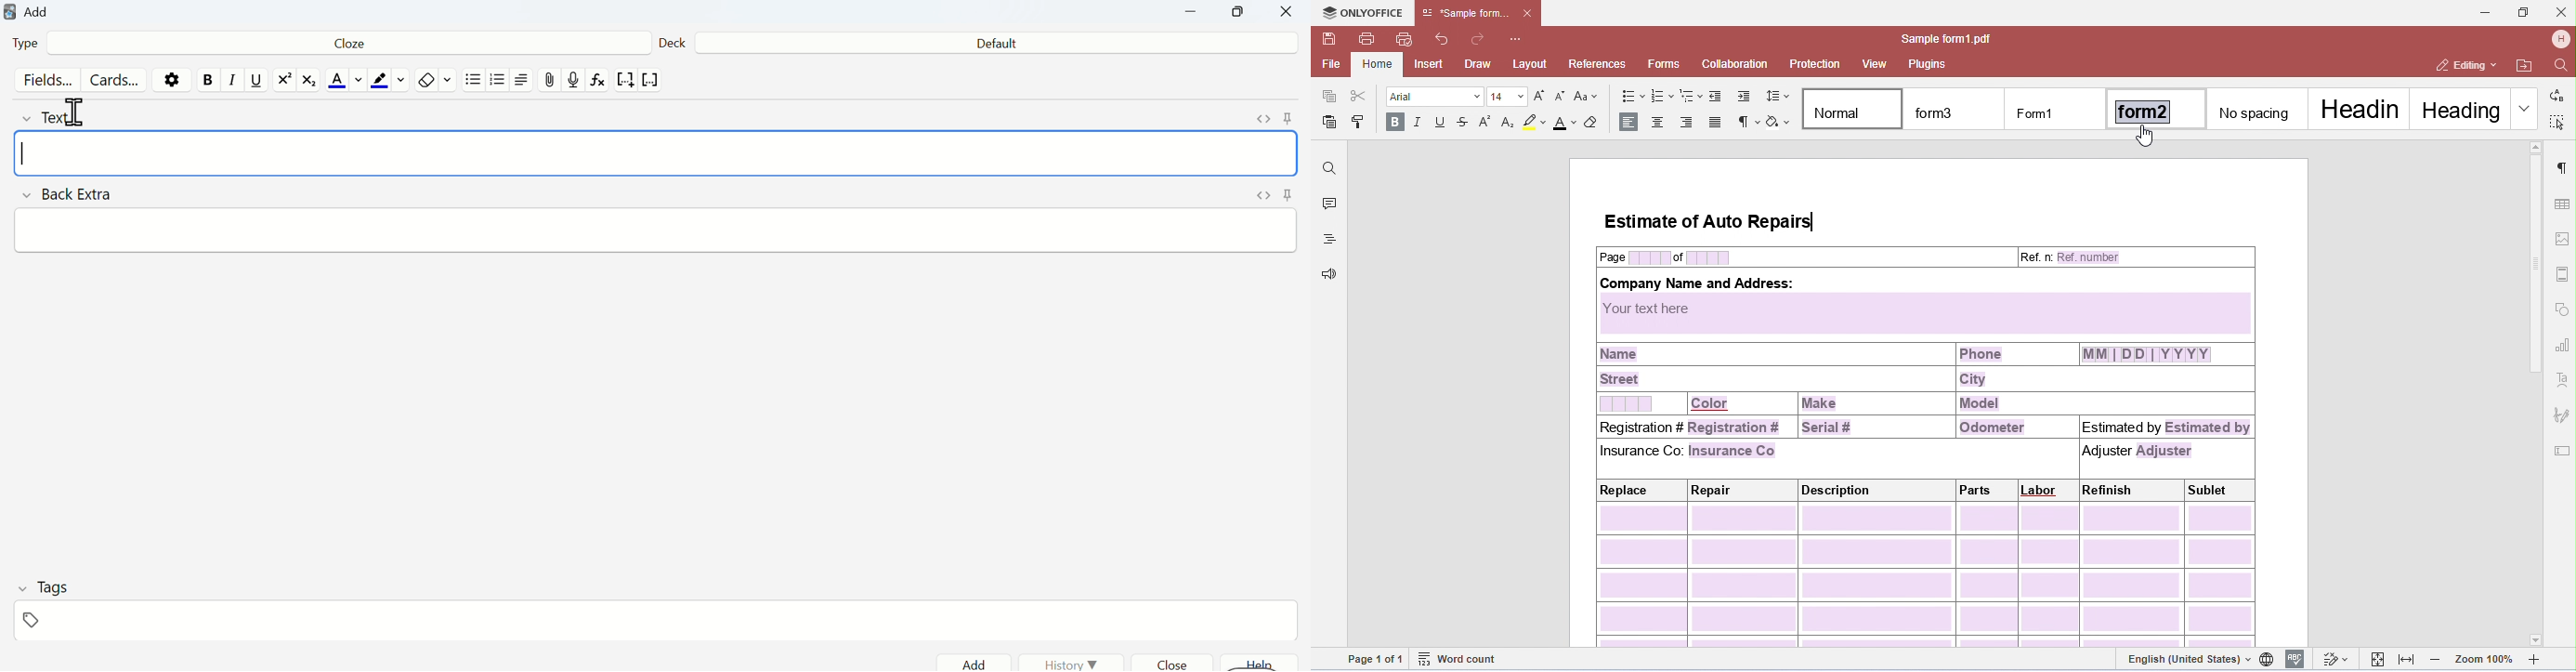  I want to click on Deck, so click(673, 40).